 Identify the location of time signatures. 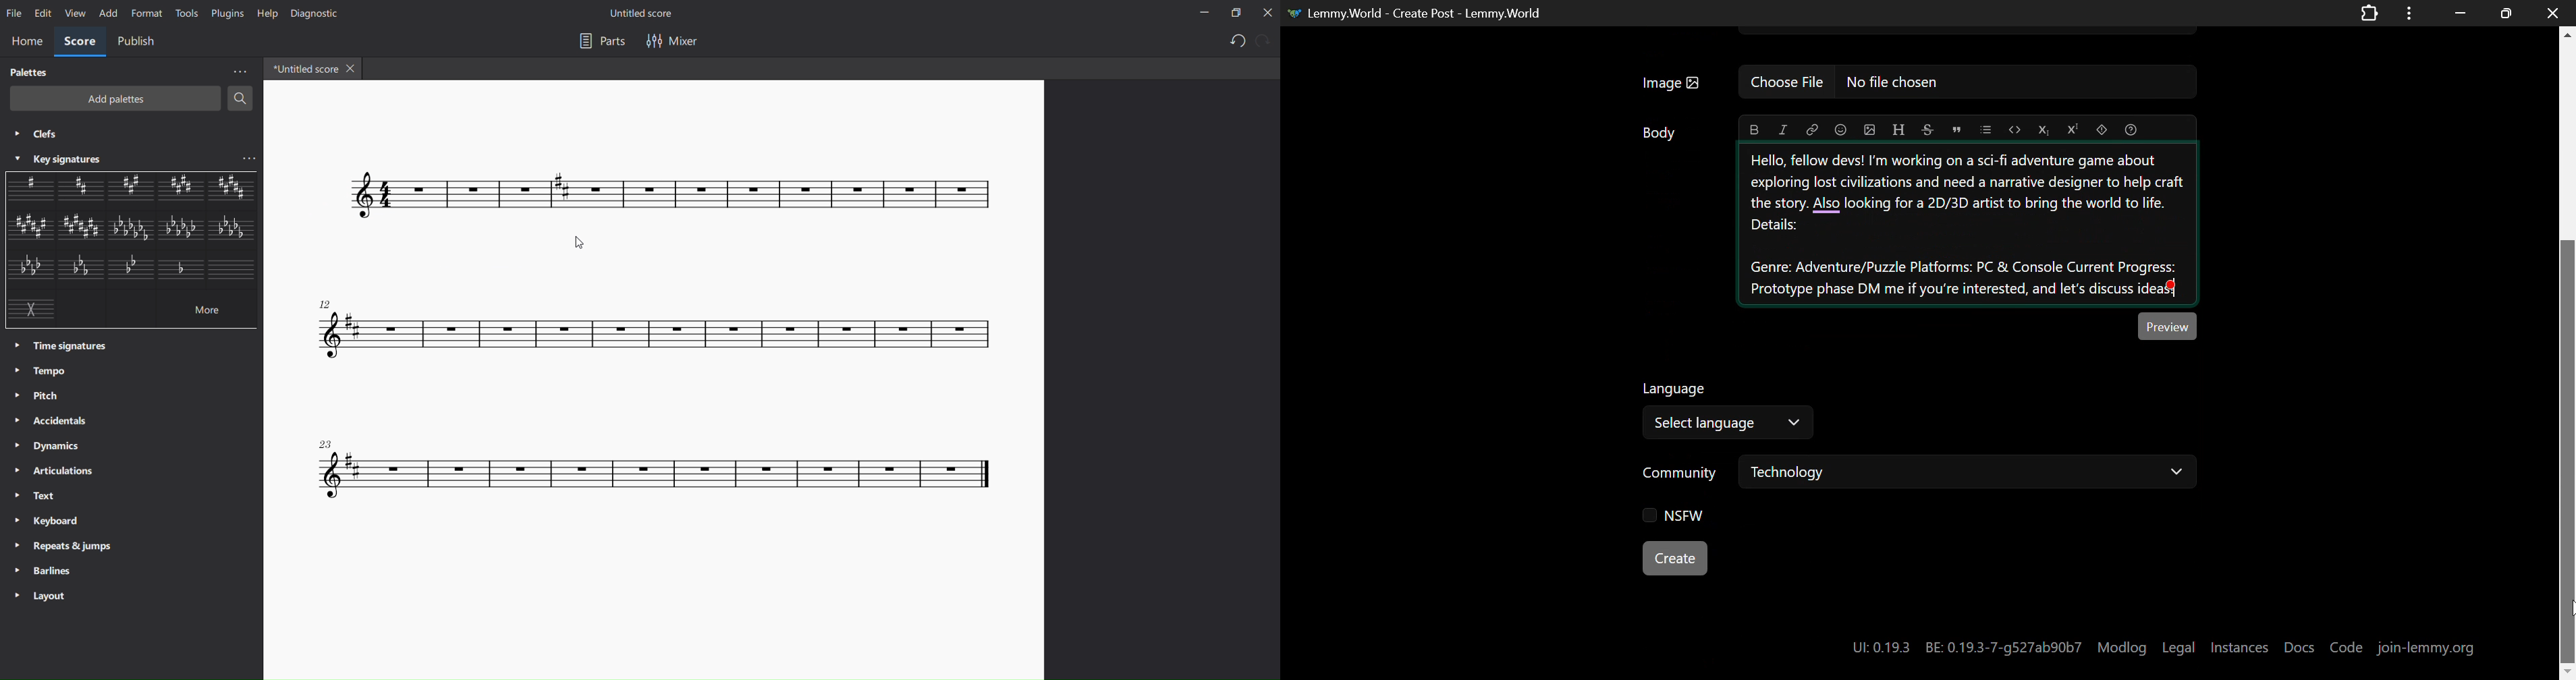
(57, 347).